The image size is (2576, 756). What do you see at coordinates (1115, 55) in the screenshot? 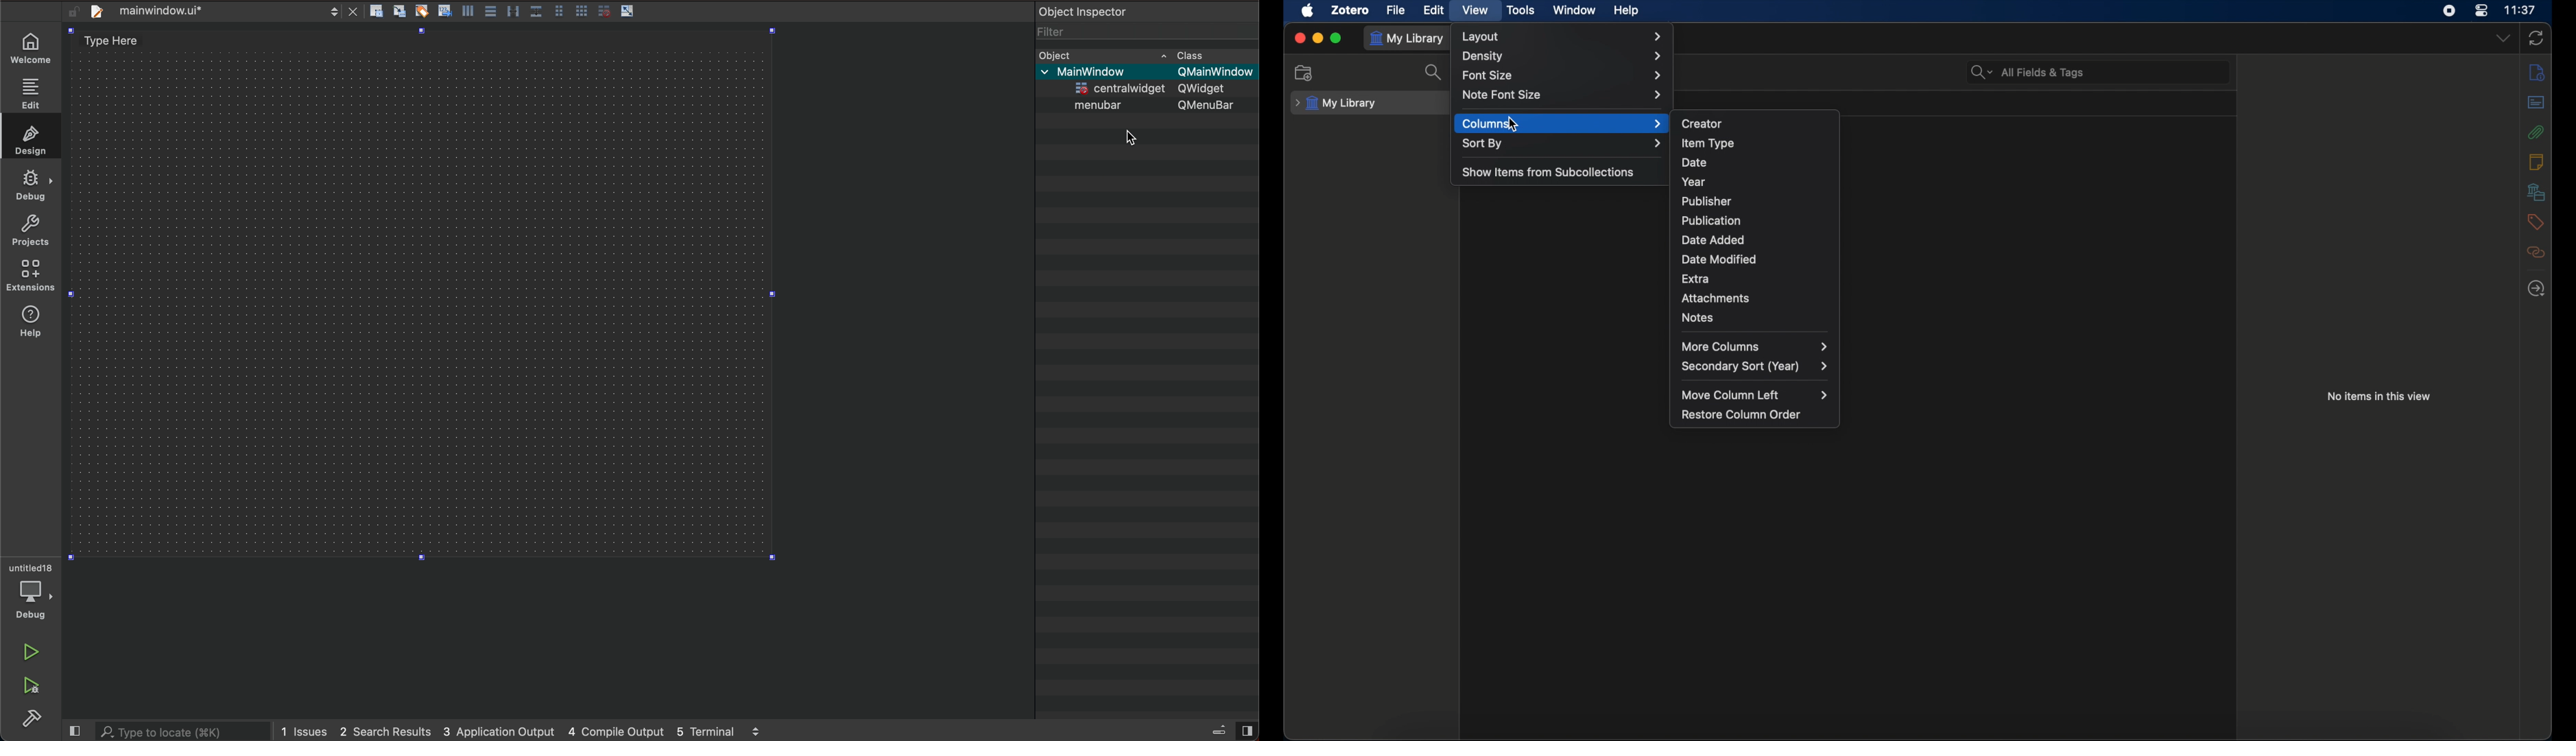
I see `bject cass` at bounding box center [1115, 55].